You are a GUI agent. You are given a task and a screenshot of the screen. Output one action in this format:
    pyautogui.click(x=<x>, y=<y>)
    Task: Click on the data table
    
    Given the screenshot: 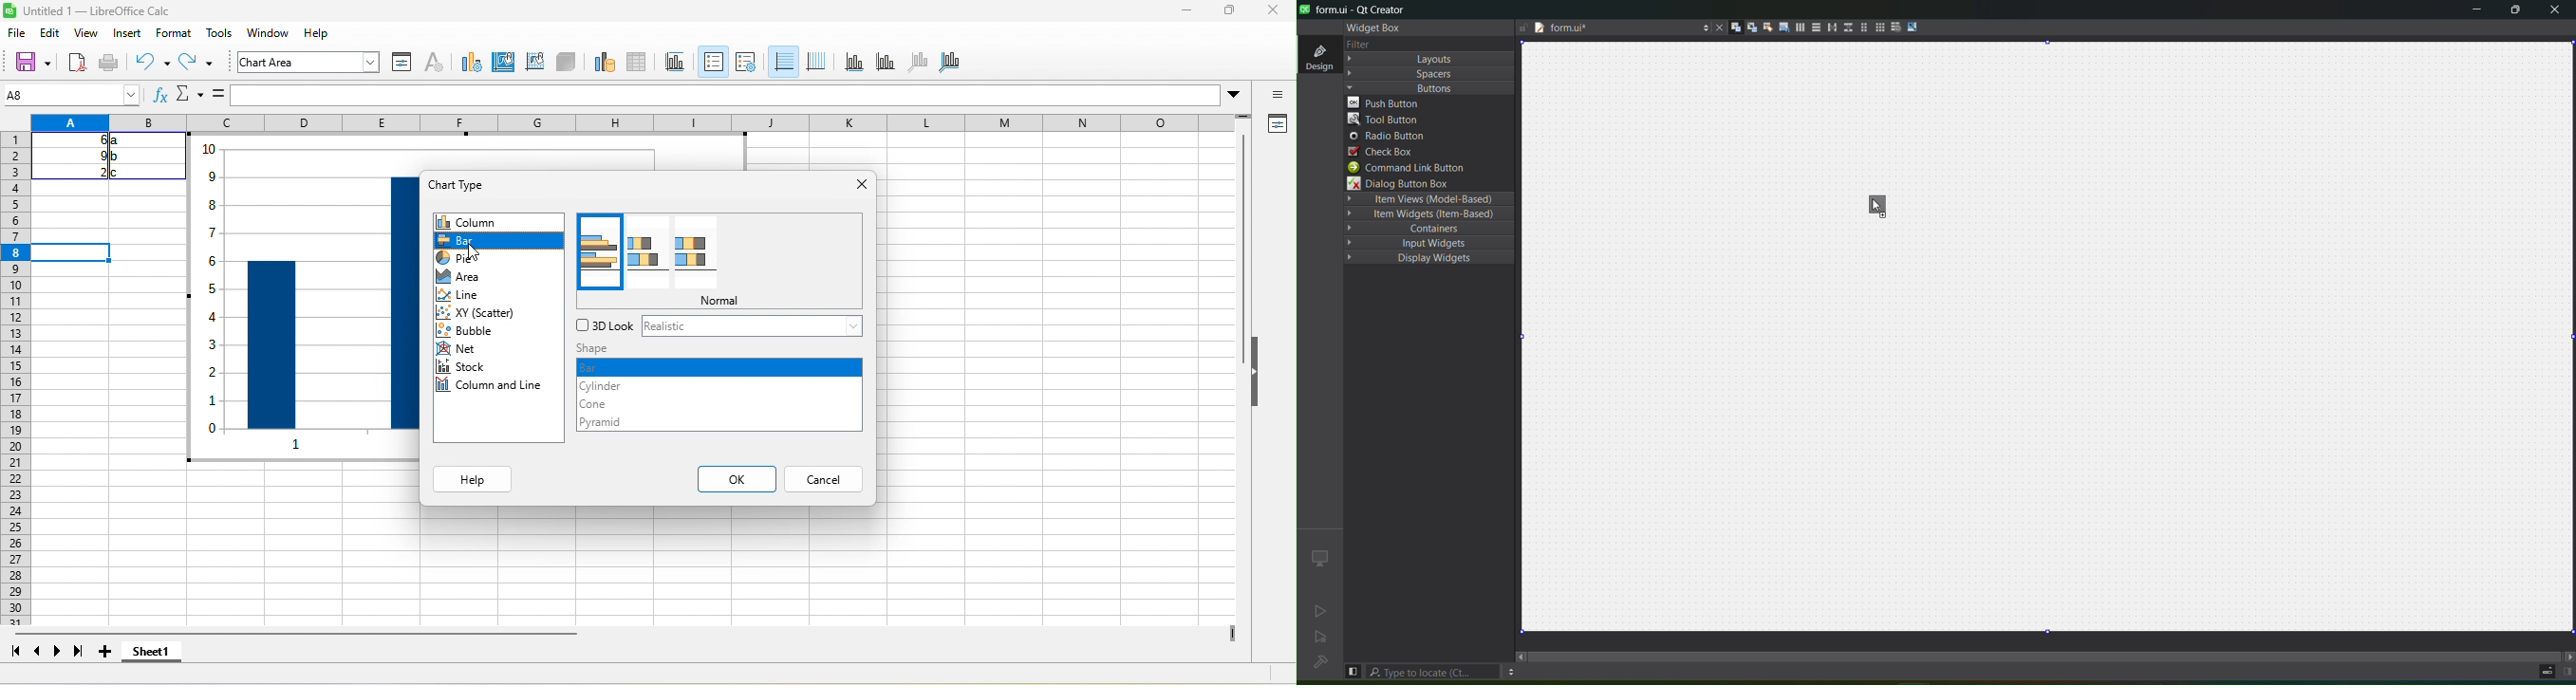 What is the action you would take?
    pyautogui.click(x=638, y=64)
    